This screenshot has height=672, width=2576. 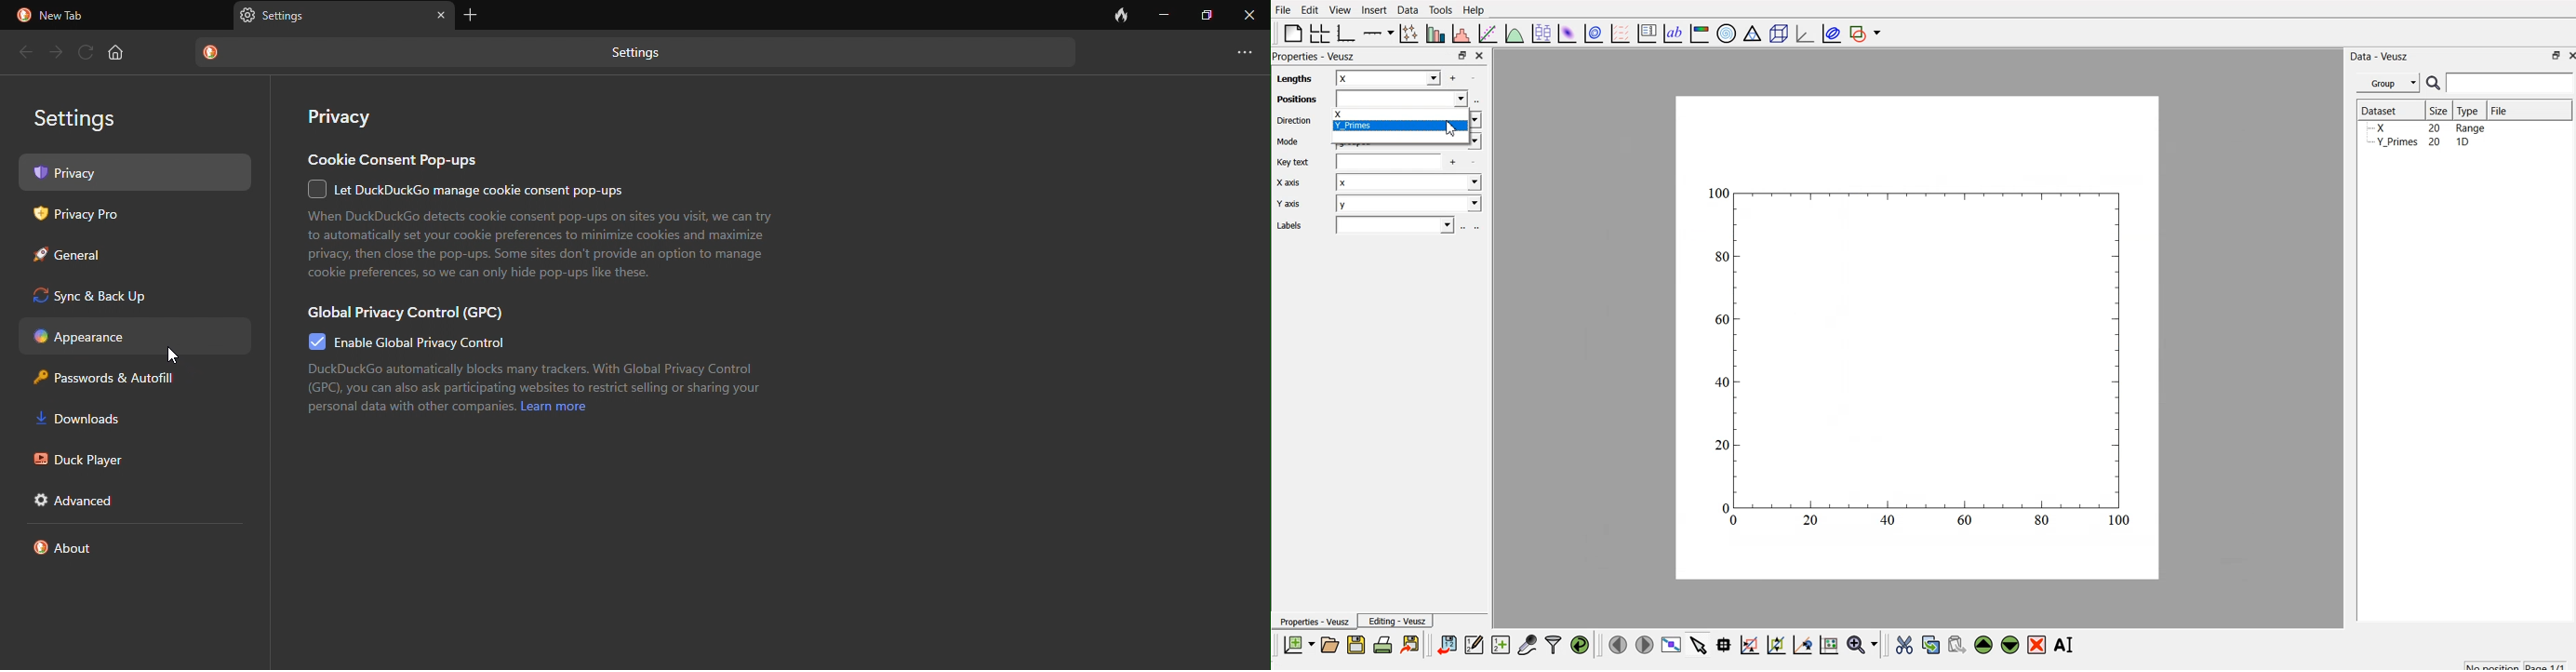 What do you see at coordinates (85, 51) in the screenshot?
I see `refresh` at bounding box center [85, 51].